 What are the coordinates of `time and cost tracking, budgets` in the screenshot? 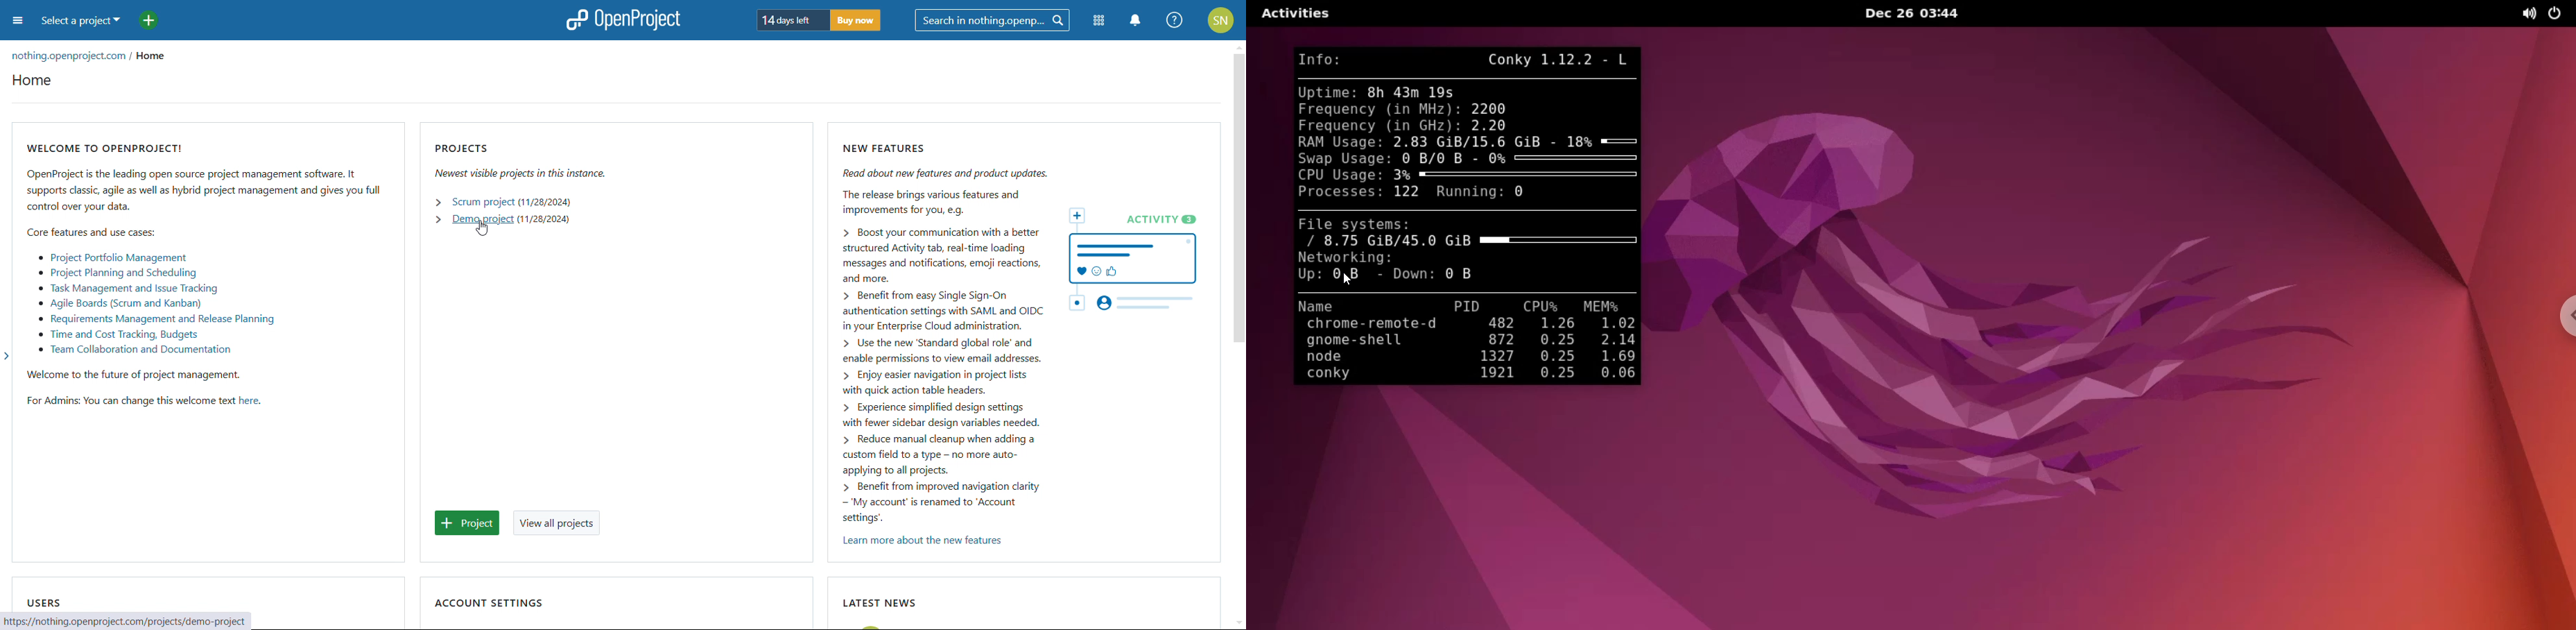 It's located at (117, 335).